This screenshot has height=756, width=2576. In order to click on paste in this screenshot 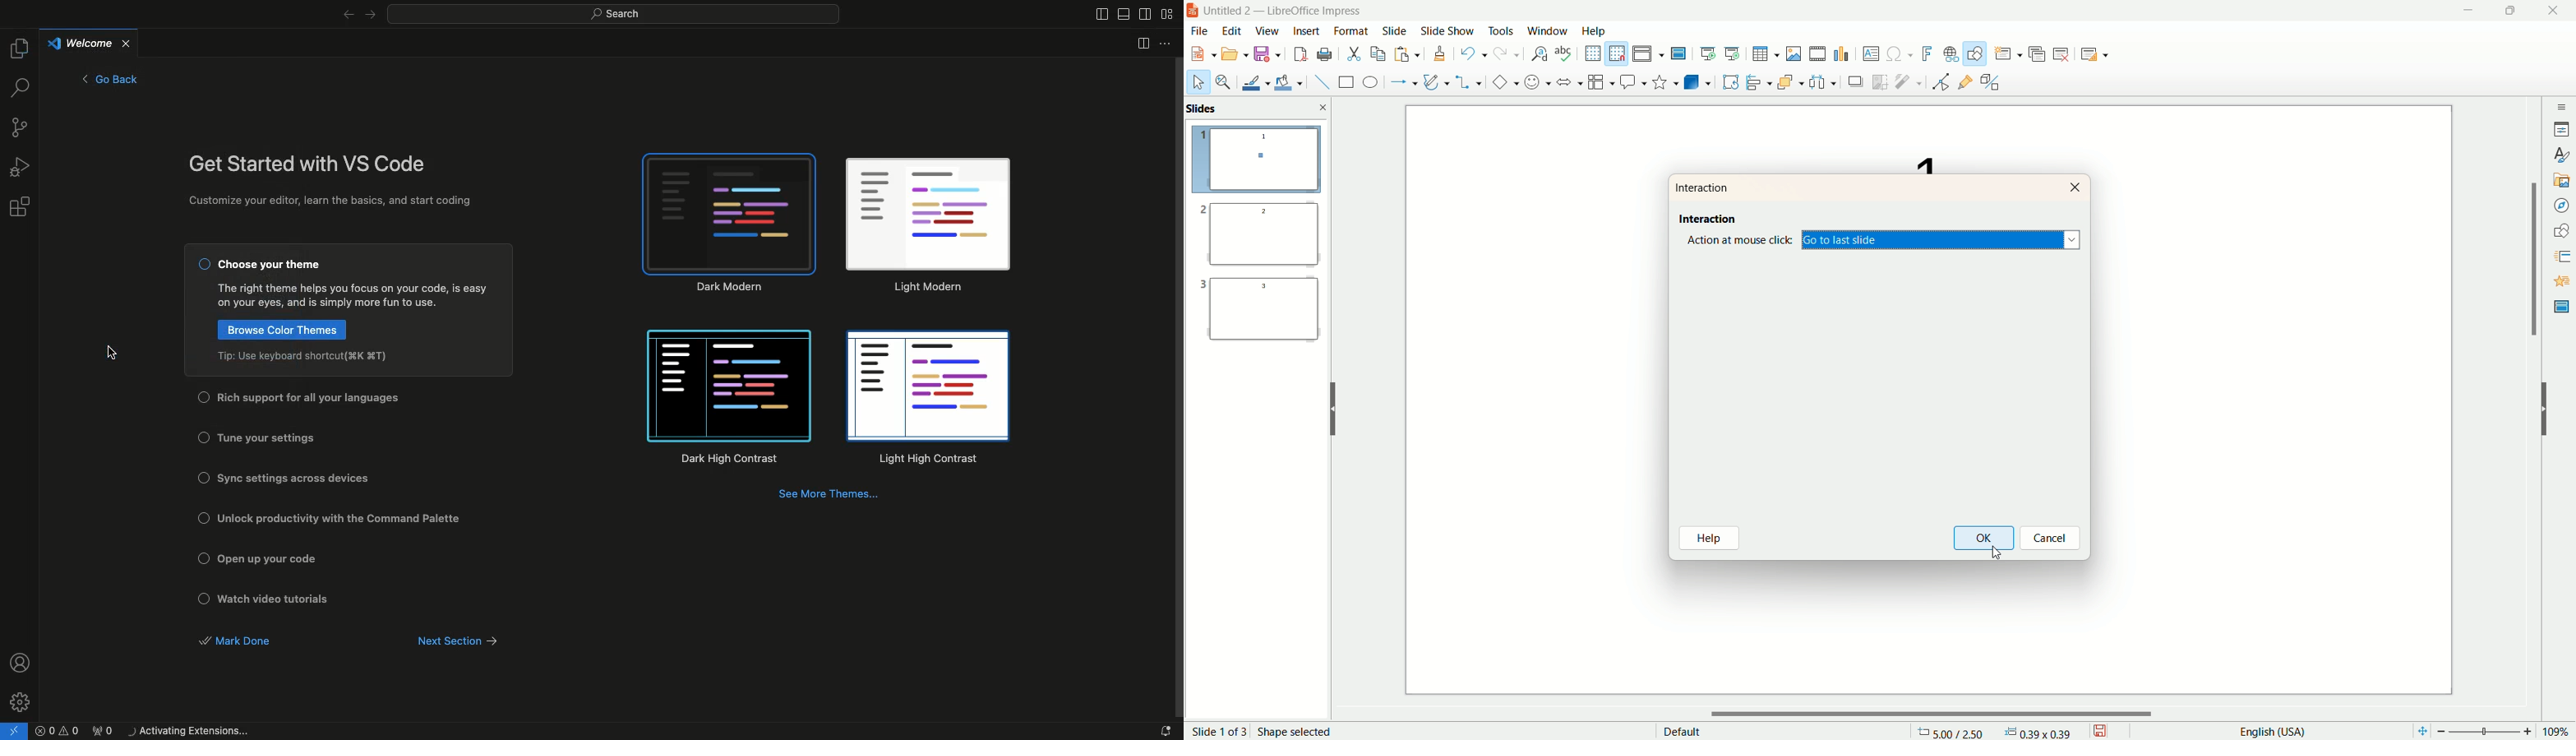, I will do `click(1408, 55)`.